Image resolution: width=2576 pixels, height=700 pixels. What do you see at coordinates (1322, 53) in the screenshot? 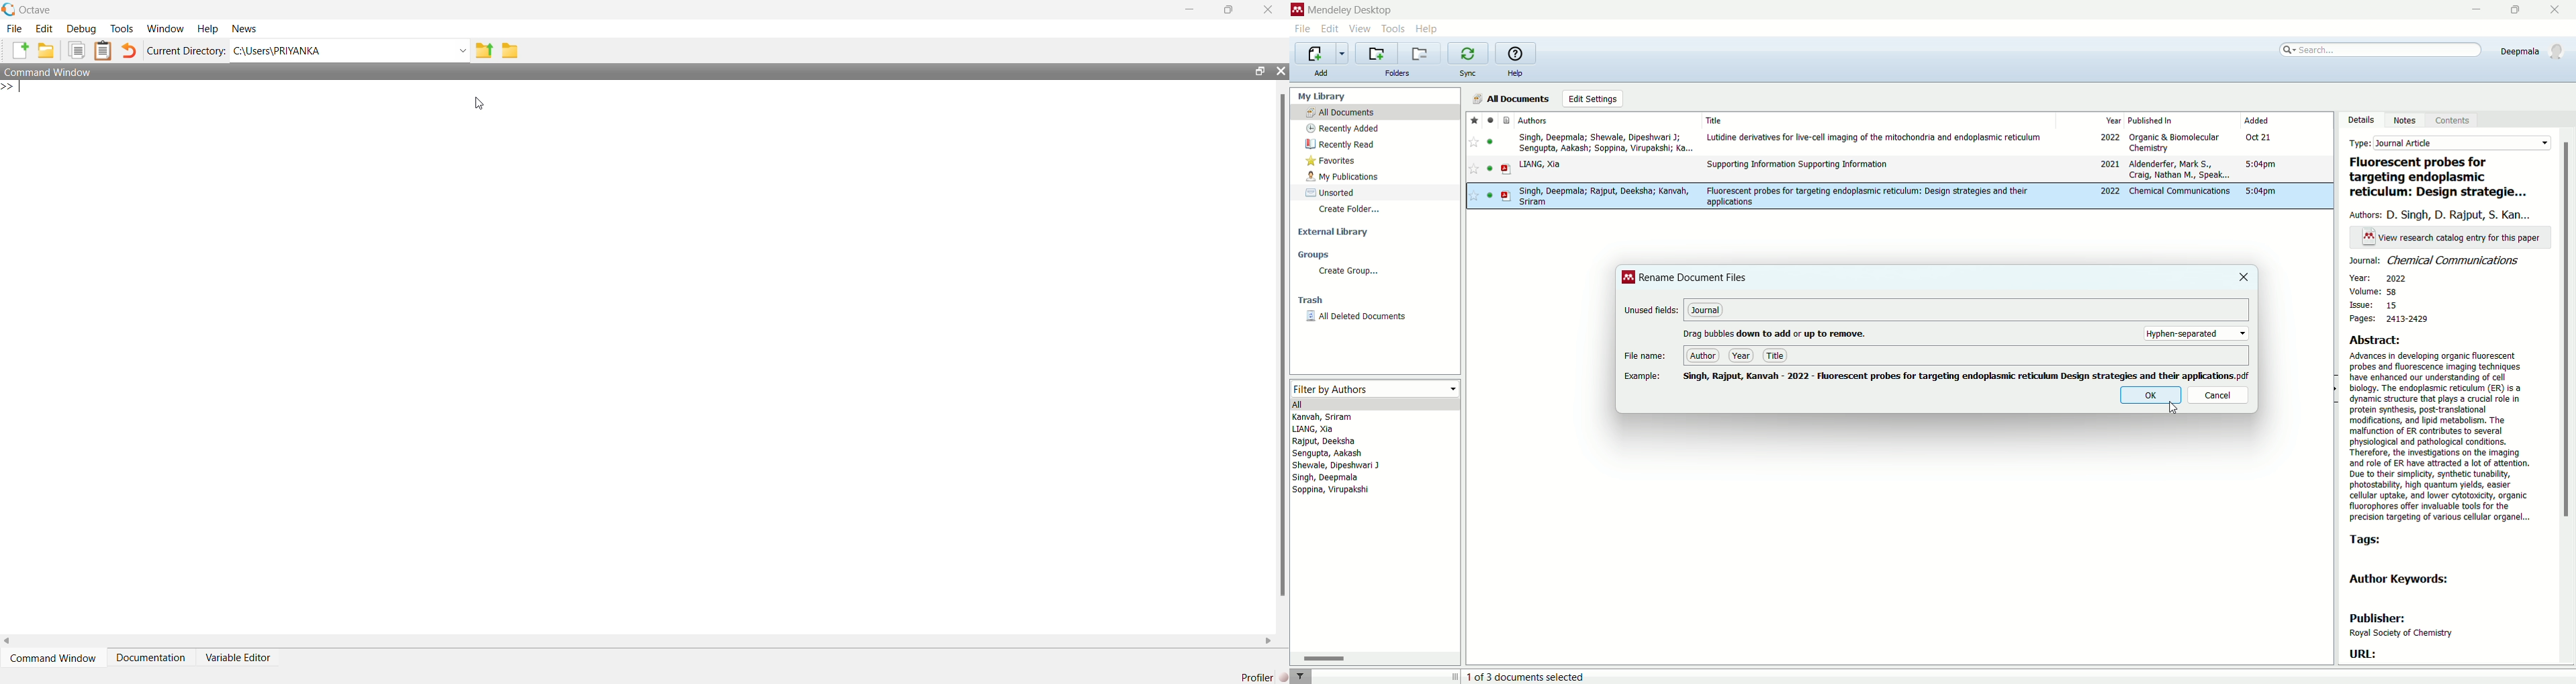
I see `import` at bounding box center [1322, 53].